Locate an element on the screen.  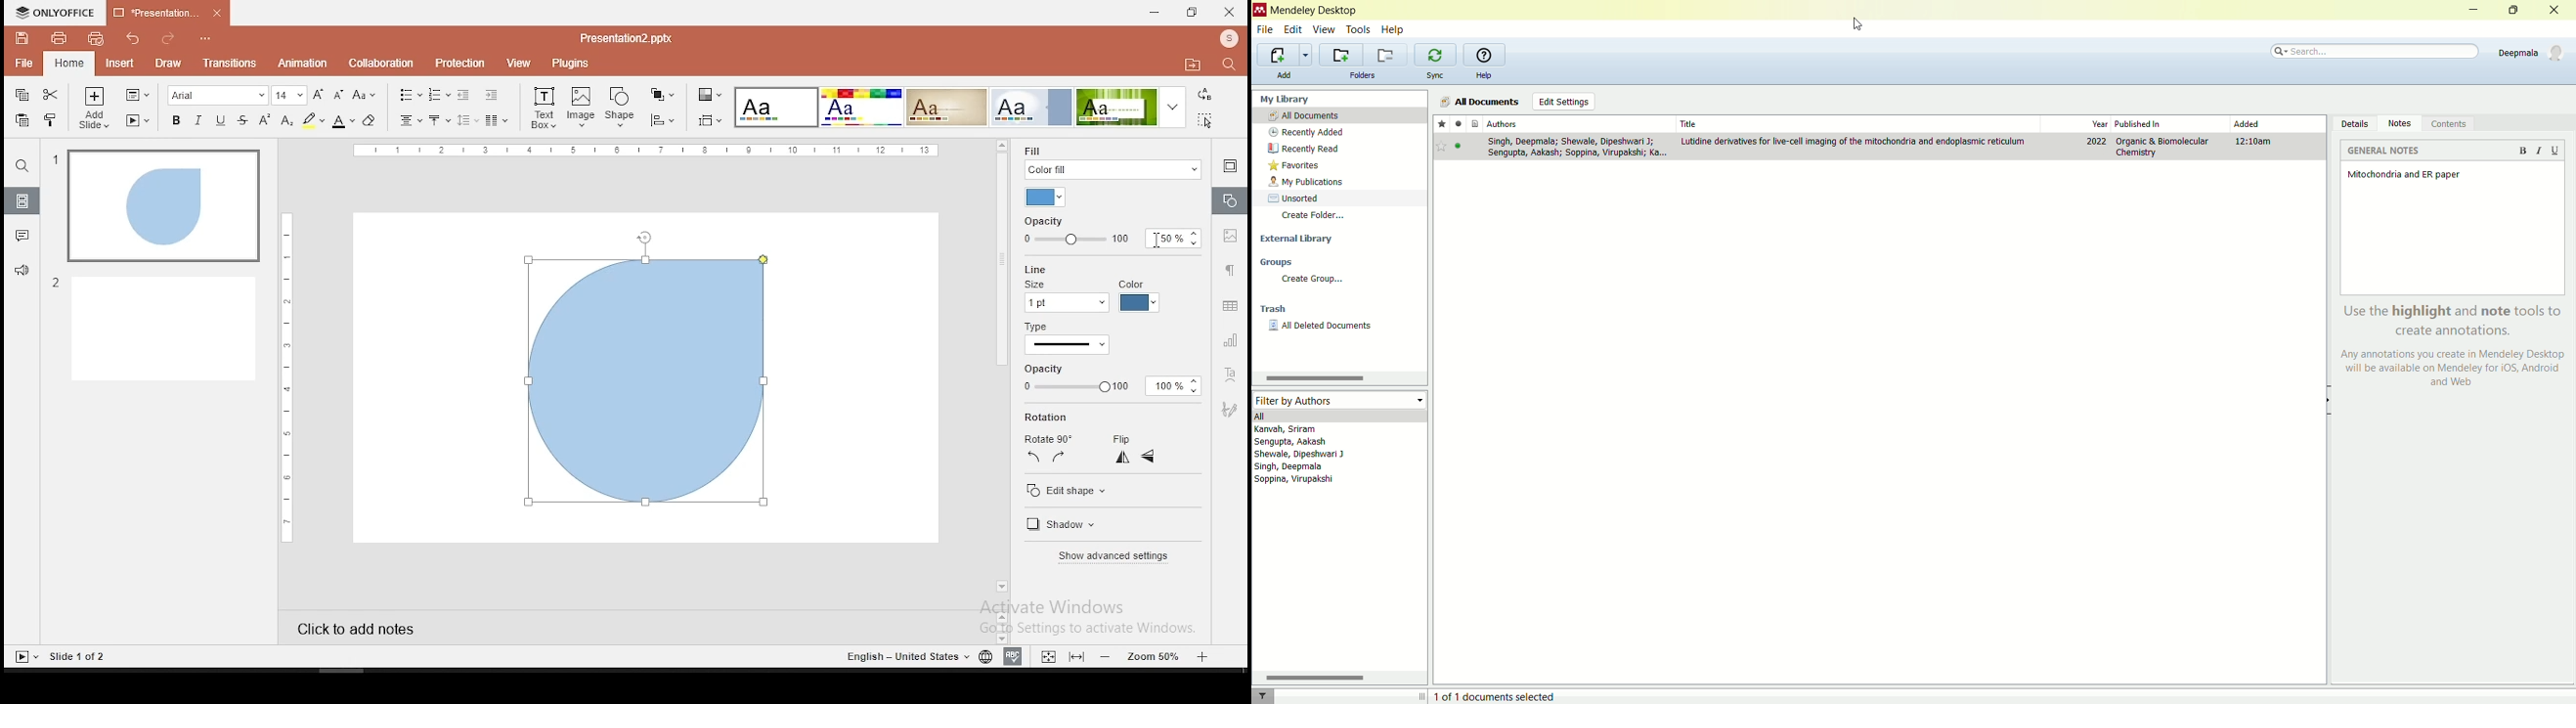
paragraph settings is located at coordinates (1230, 270).